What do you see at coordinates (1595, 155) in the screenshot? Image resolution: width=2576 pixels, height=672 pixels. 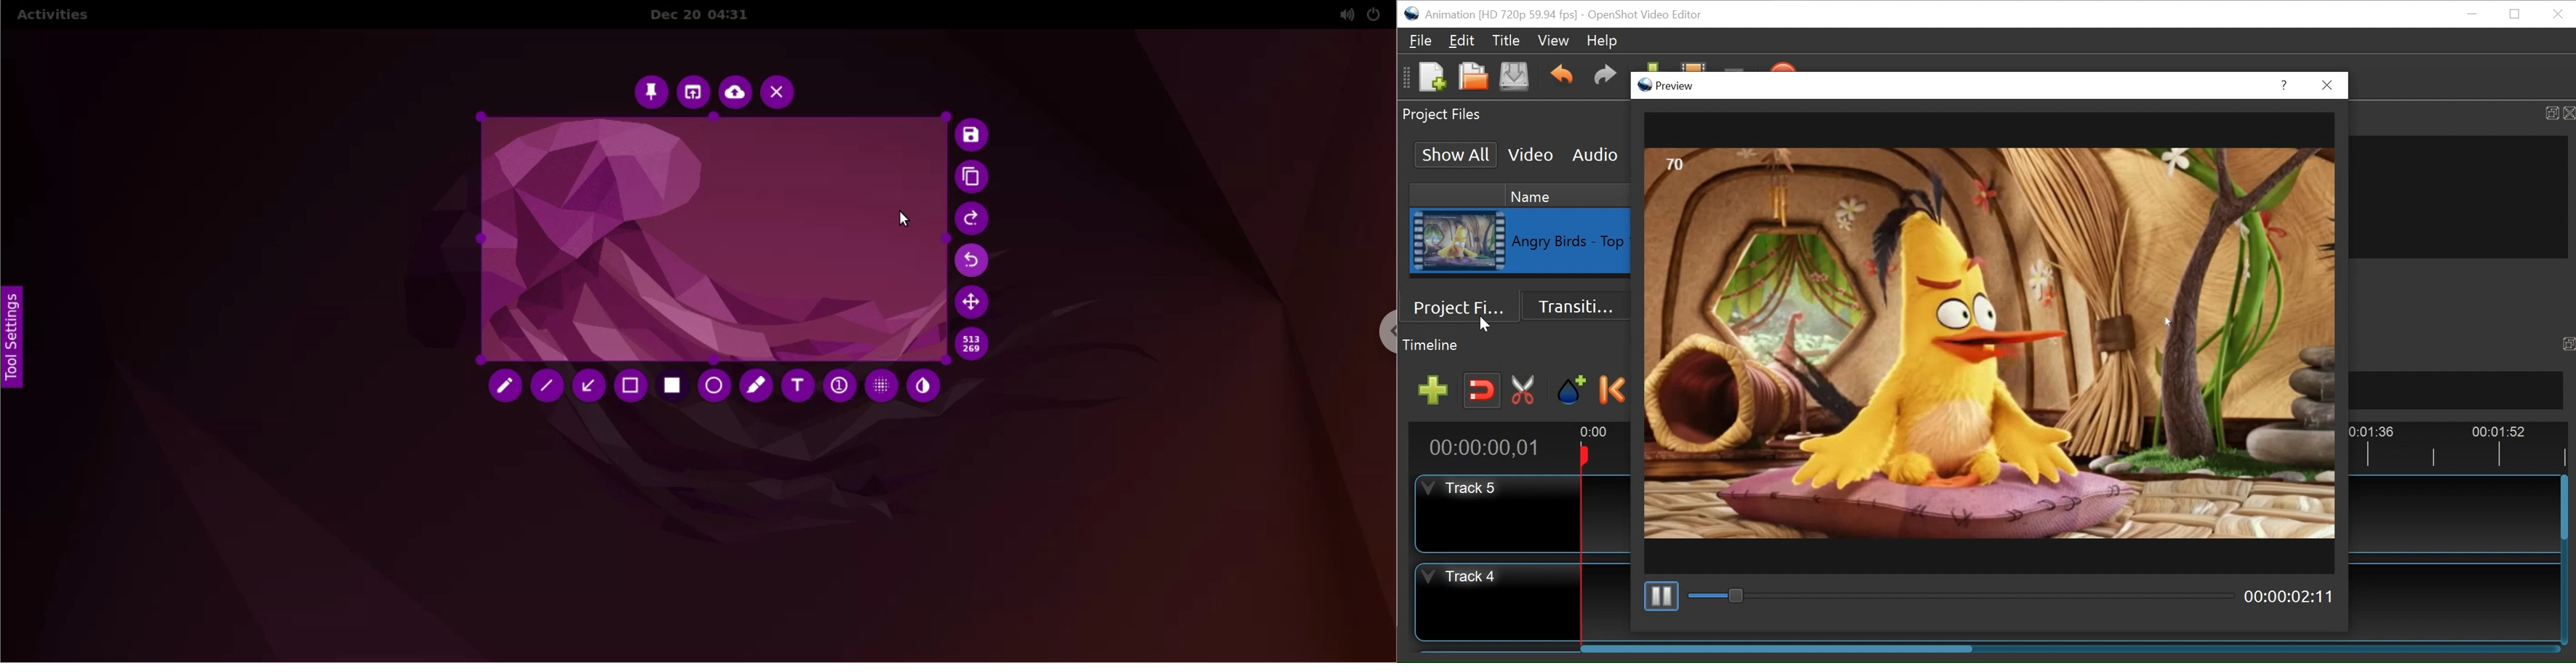 I see `Audio` at bounding box center [1595, 155].